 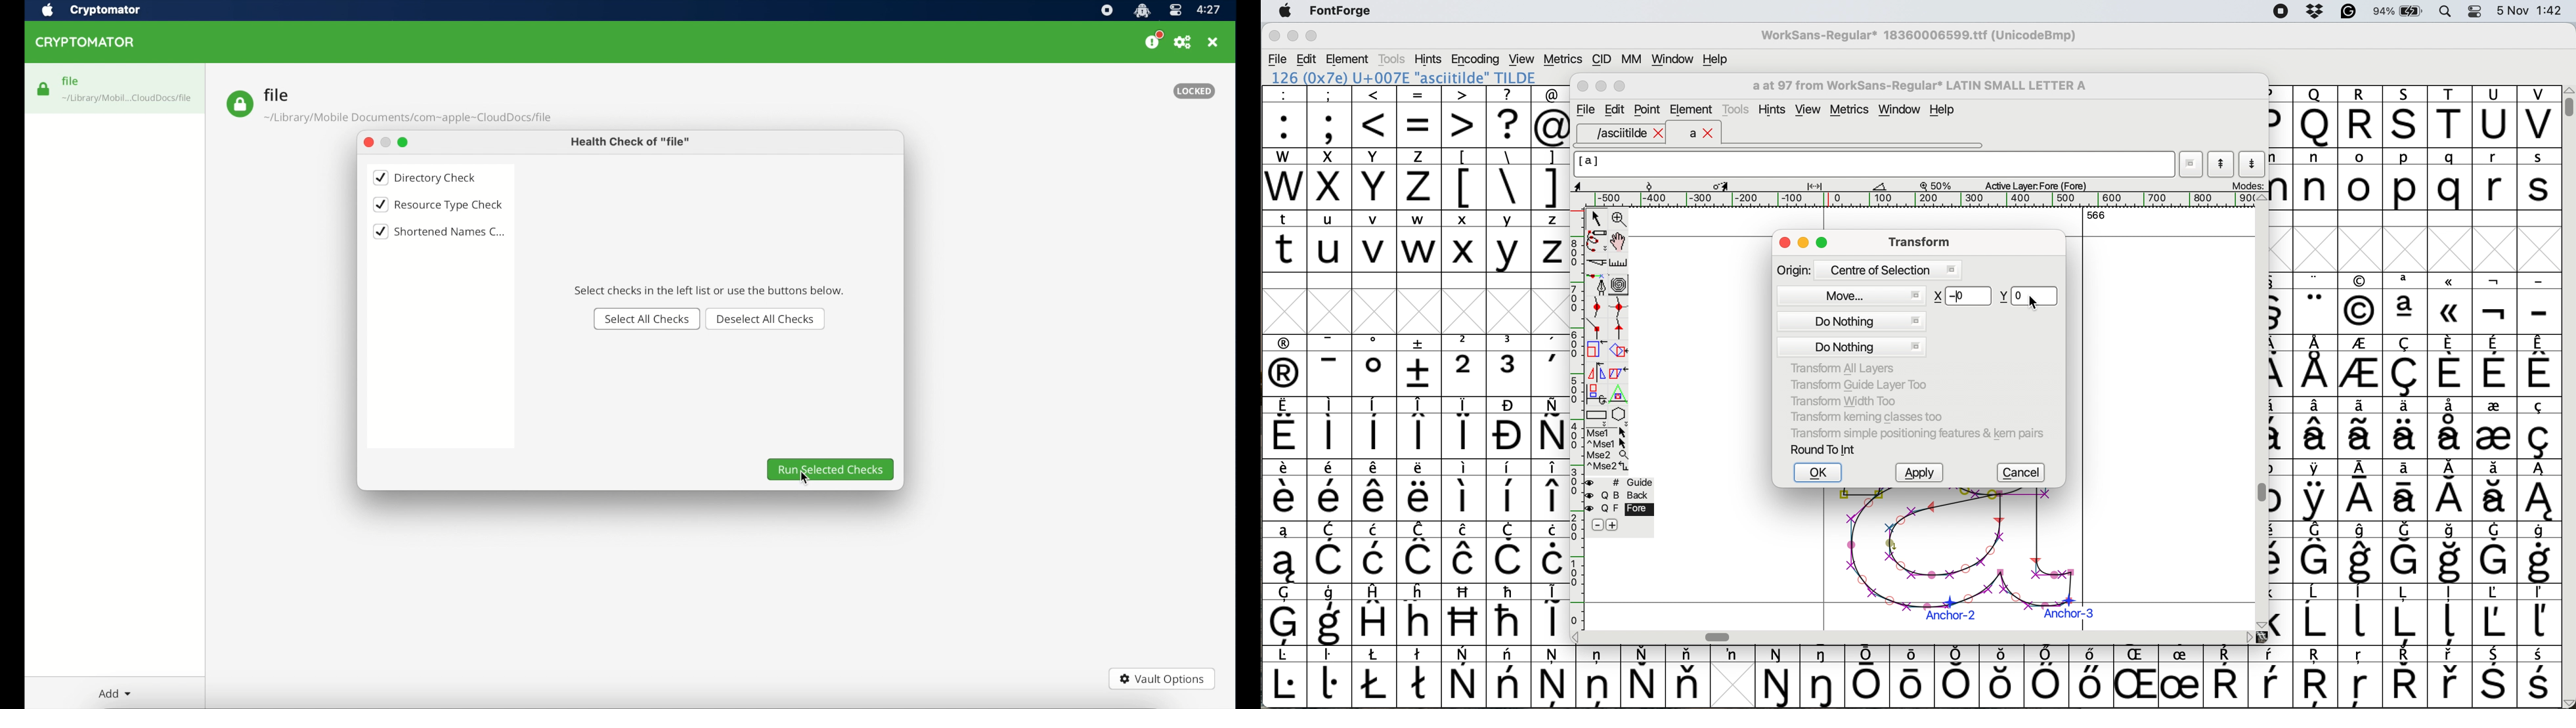 I want to click on T, so click(x=2453, y=118).